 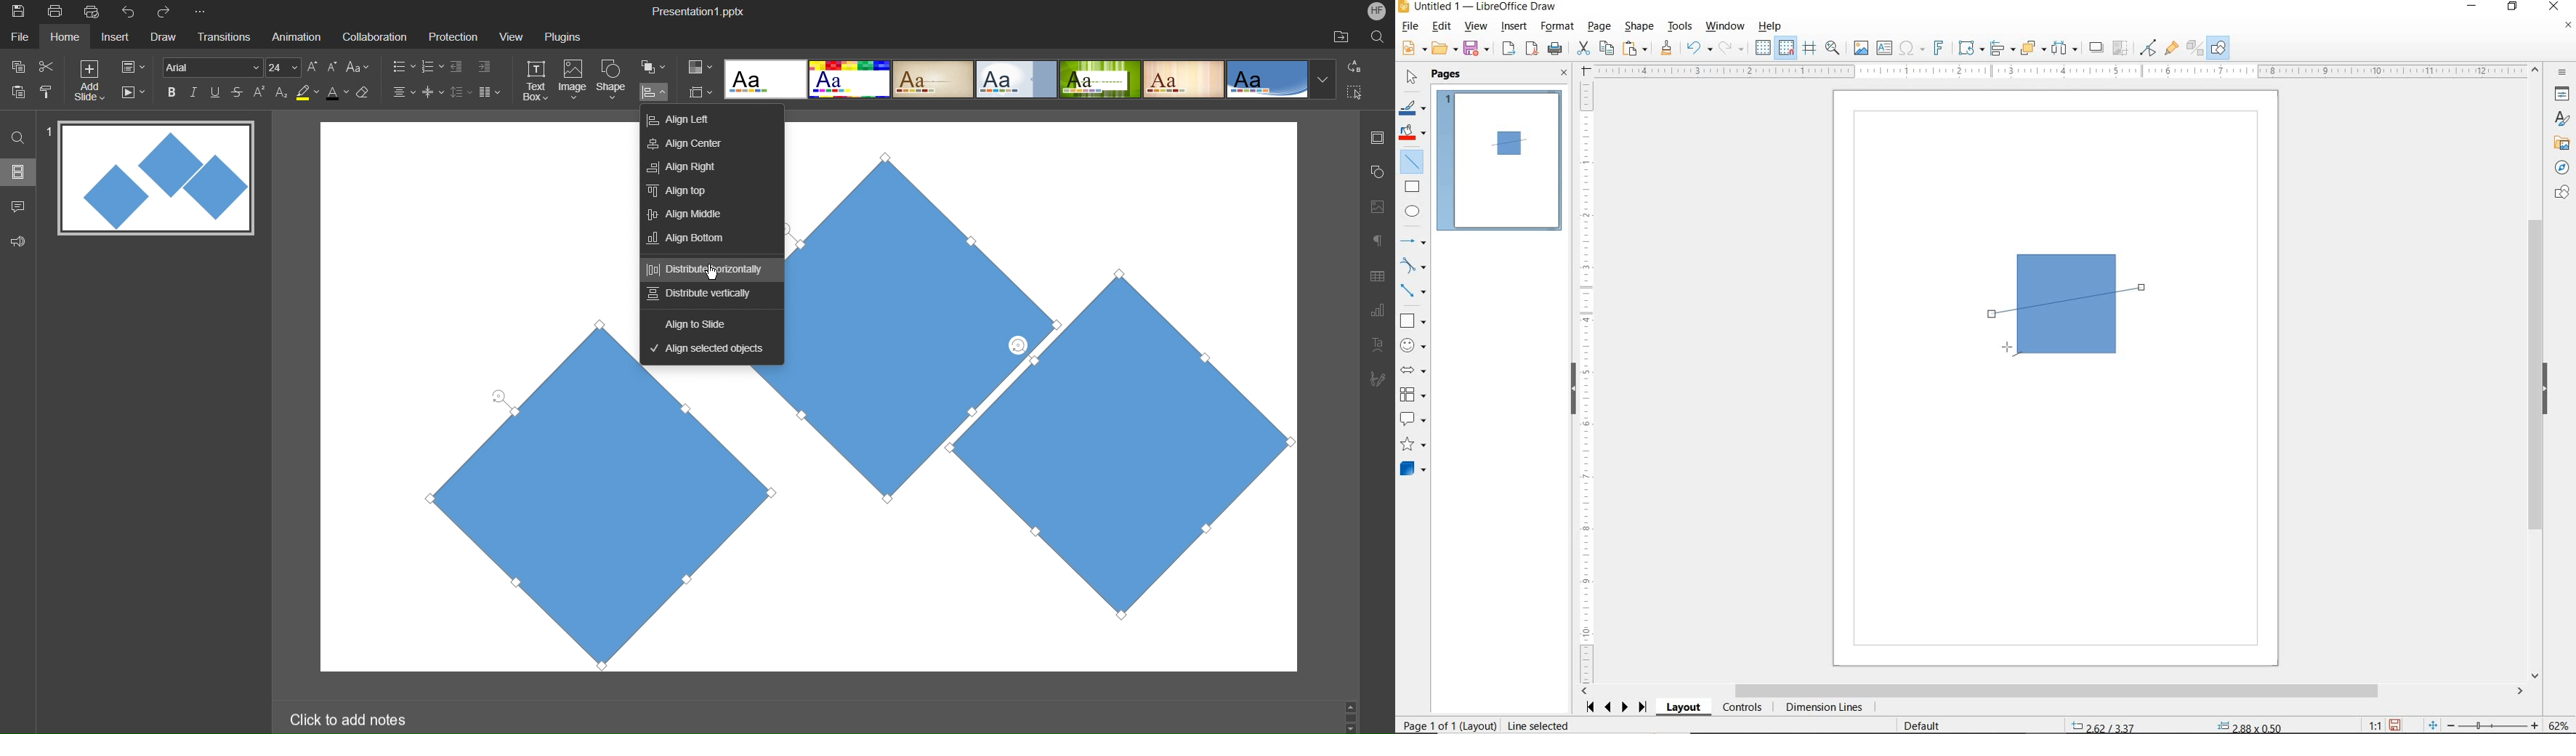 What do you see at coordinates (1910, 49) in the screenshot?
I see `INSERT SPECIAL CHARACTERS` at bounding box center [1910, 49].